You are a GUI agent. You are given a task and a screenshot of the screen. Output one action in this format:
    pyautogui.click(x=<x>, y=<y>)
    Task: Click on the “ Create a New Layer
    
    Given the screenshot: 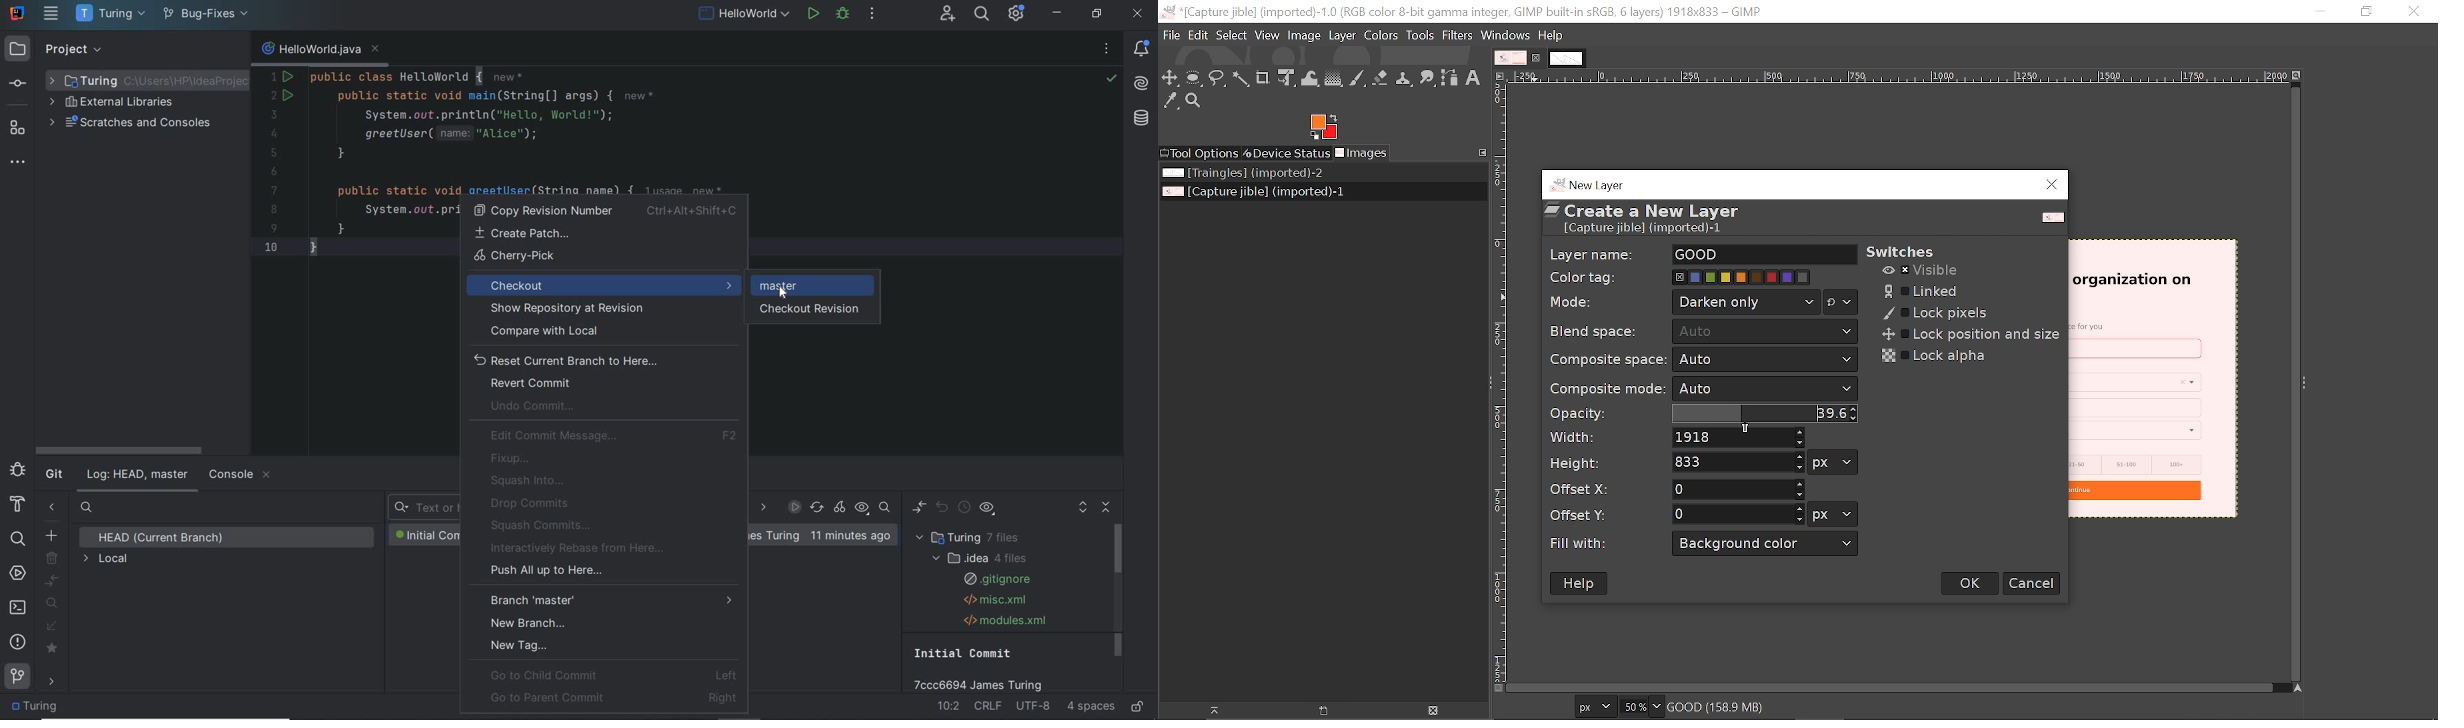 What is the action you would take?
    pyautogui.click(x=1656, y=220)
    